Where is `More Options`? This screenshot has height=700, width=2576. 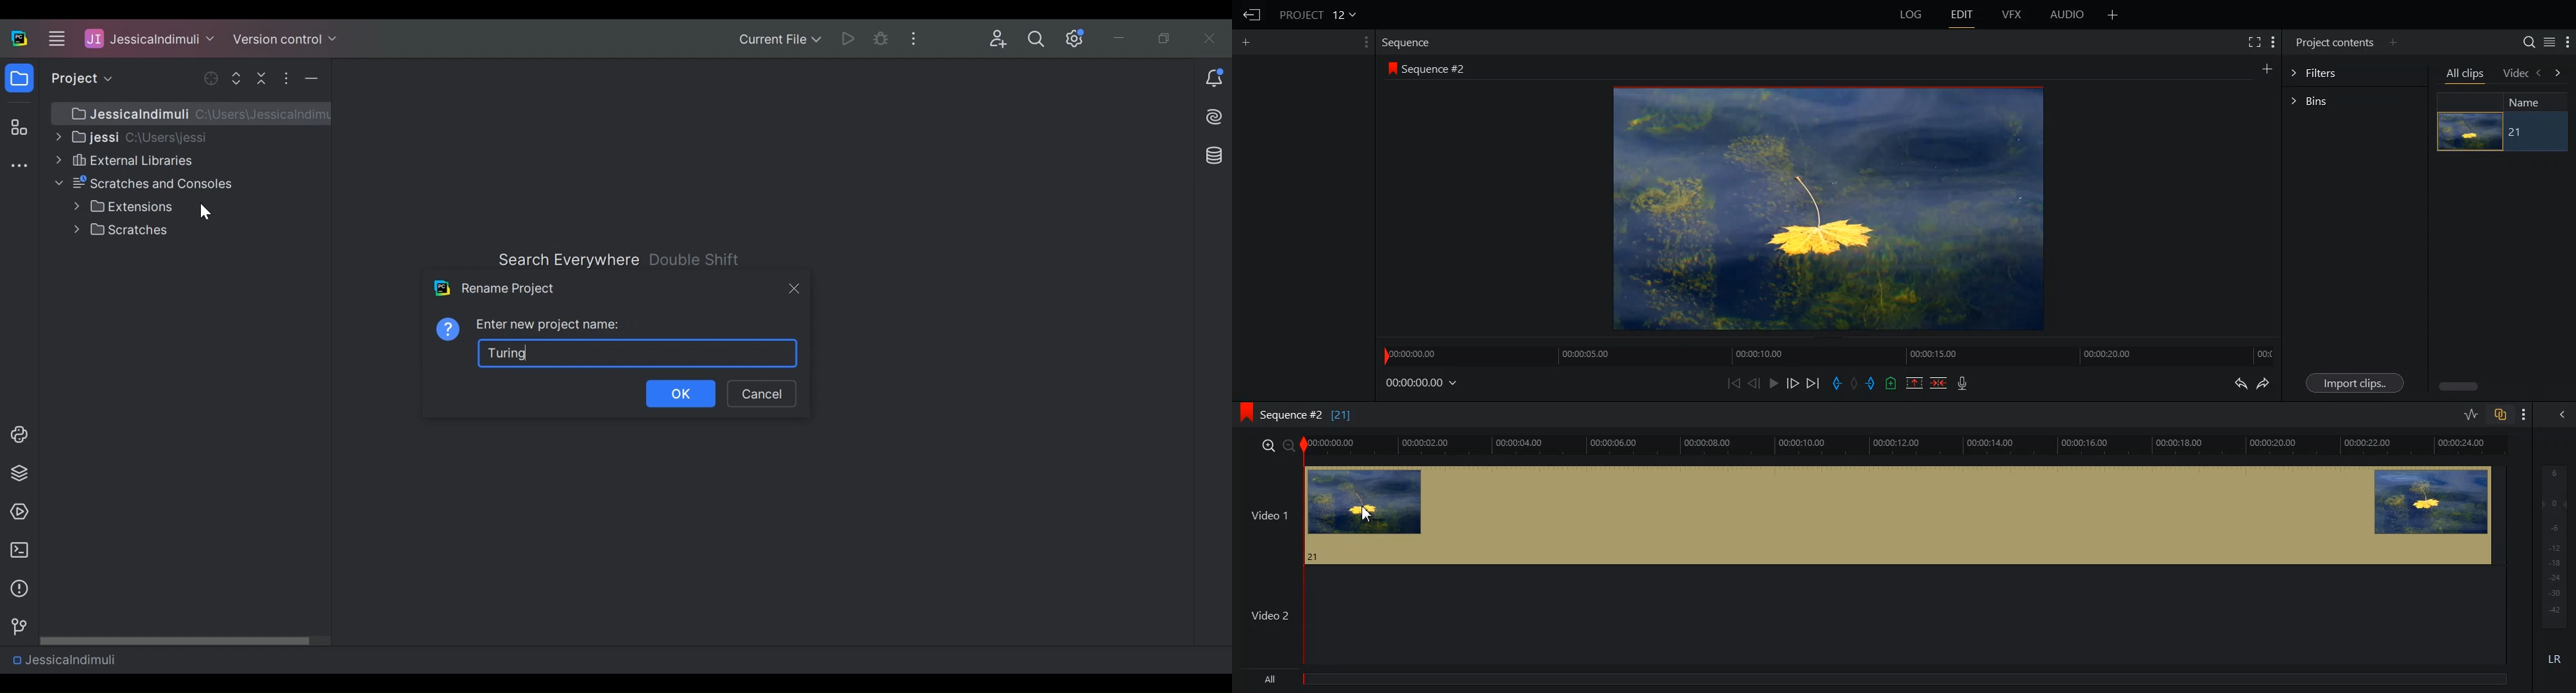 More Options is located at coordinates (918, 37).